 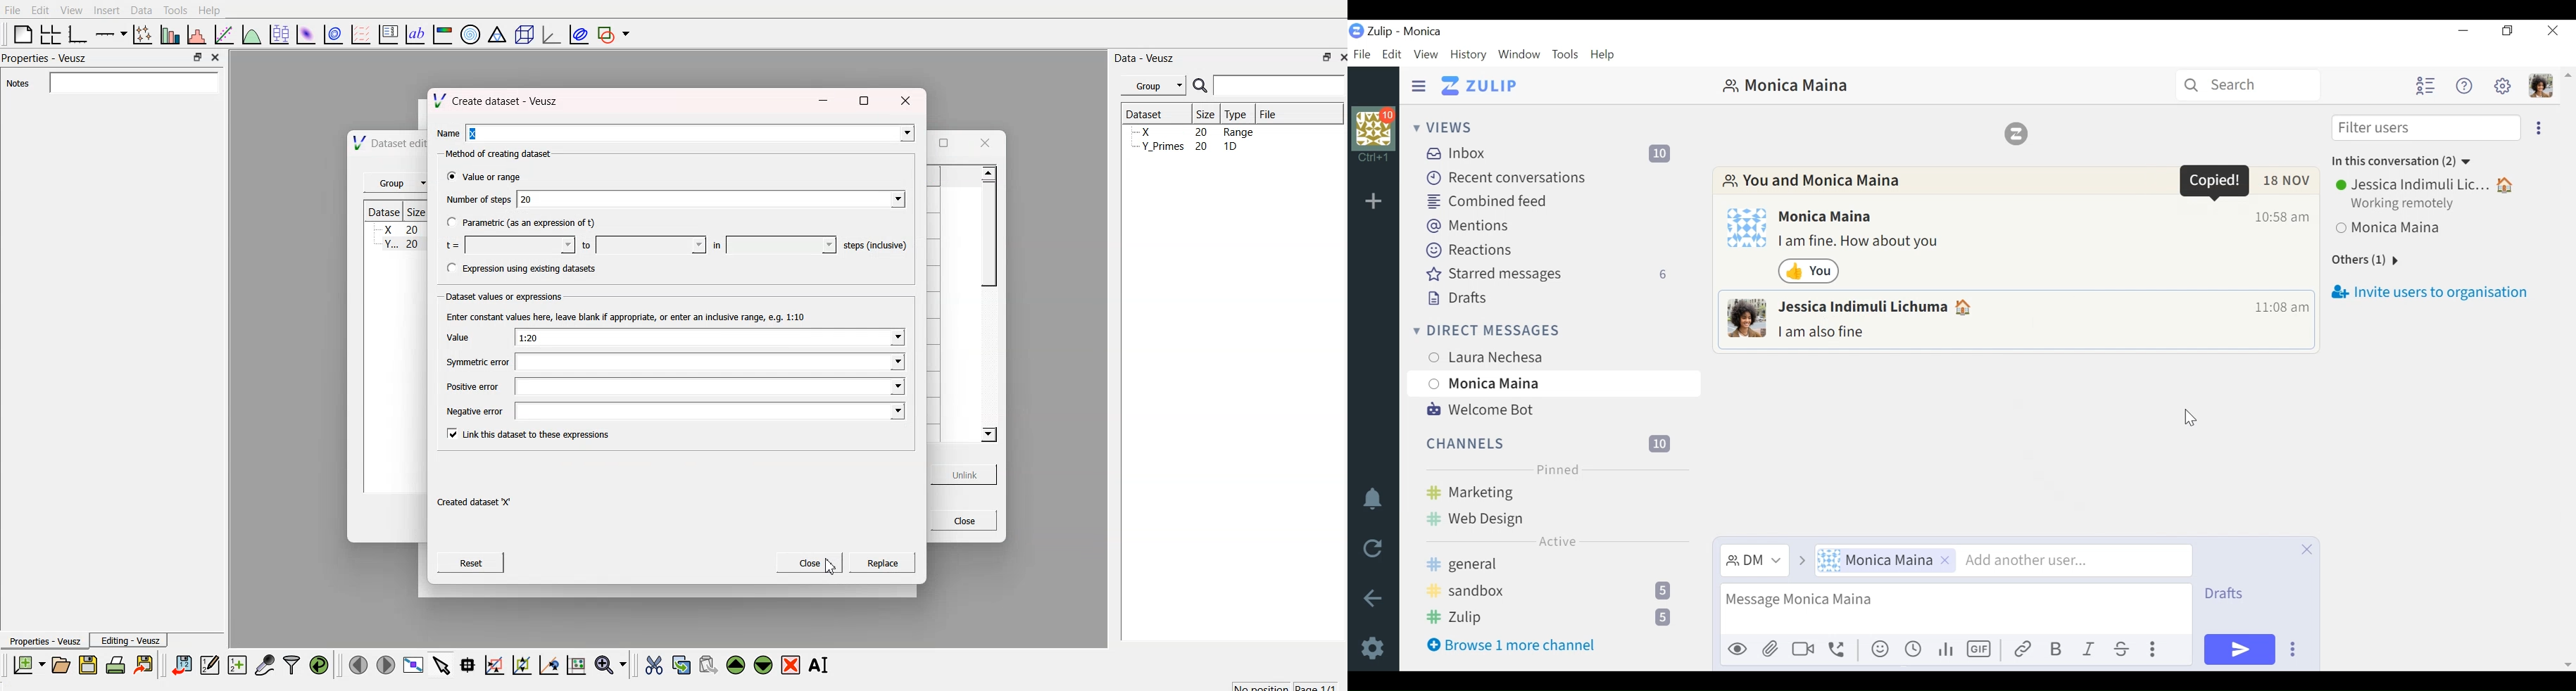 What do you see at coordinates (1552, 153) in the screenshot?
I see `Inbox` at bounding box center [1552, 153].